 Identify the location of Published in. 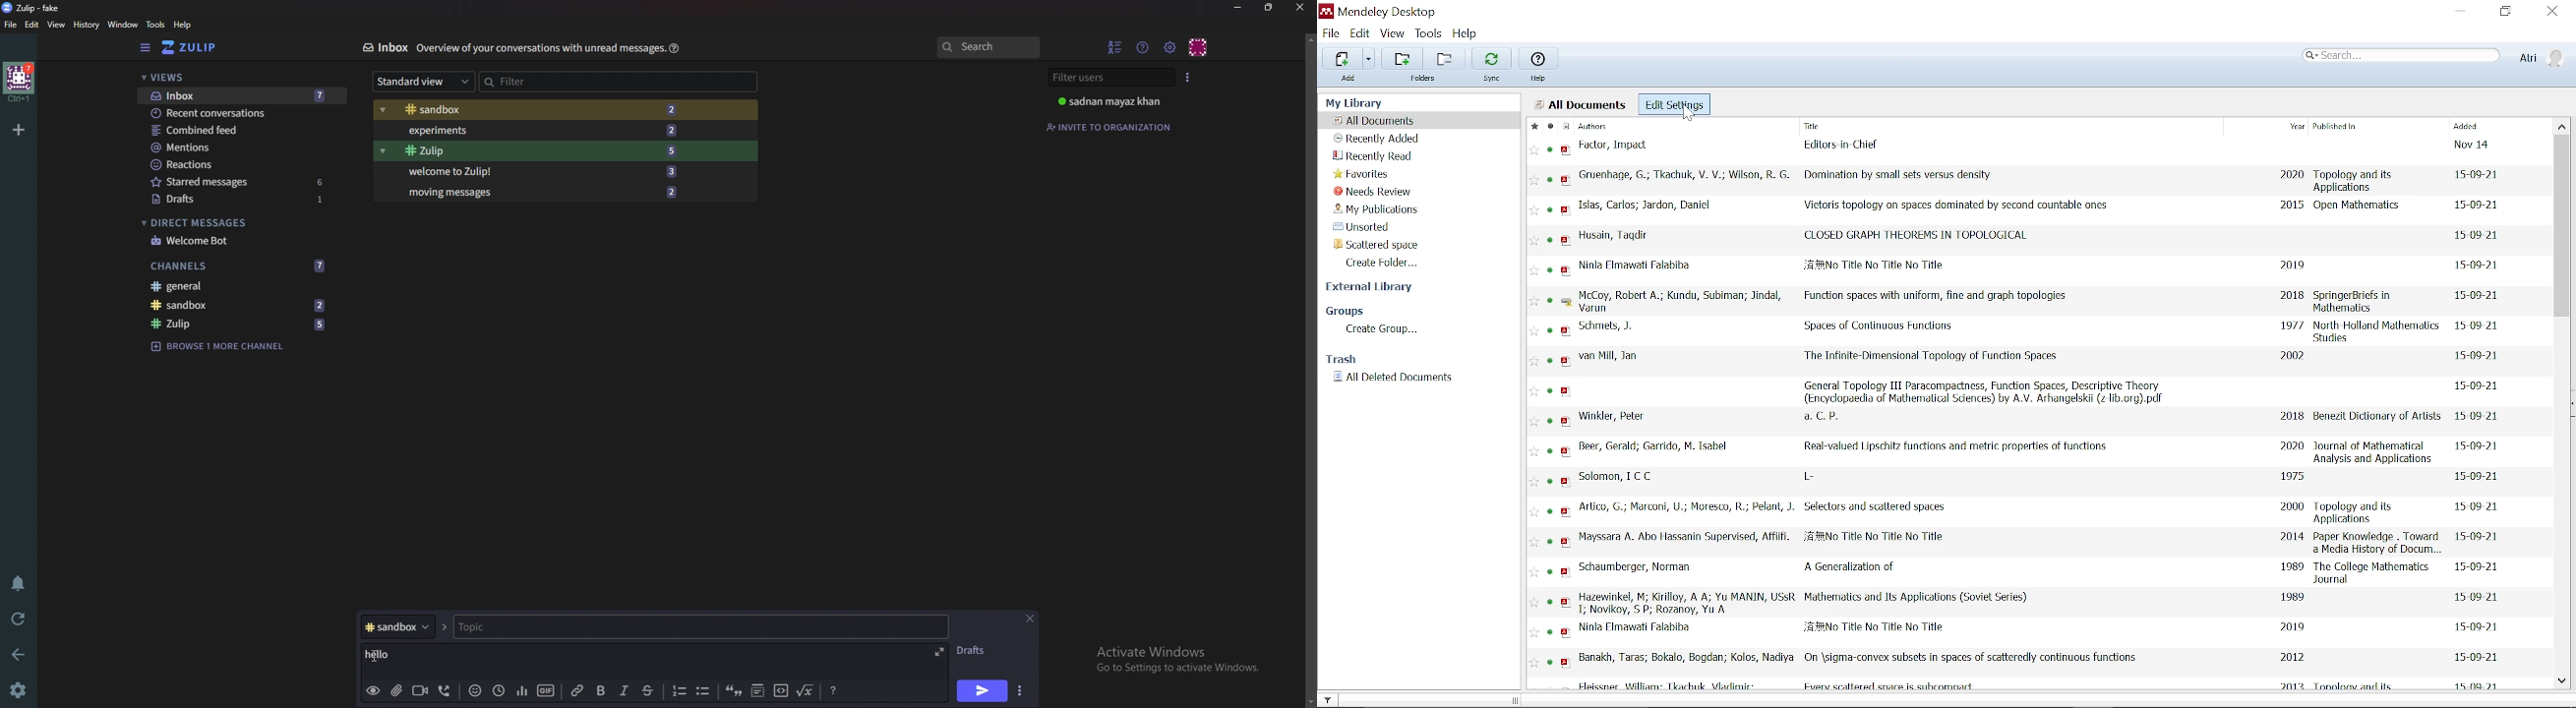
(2333, 126).